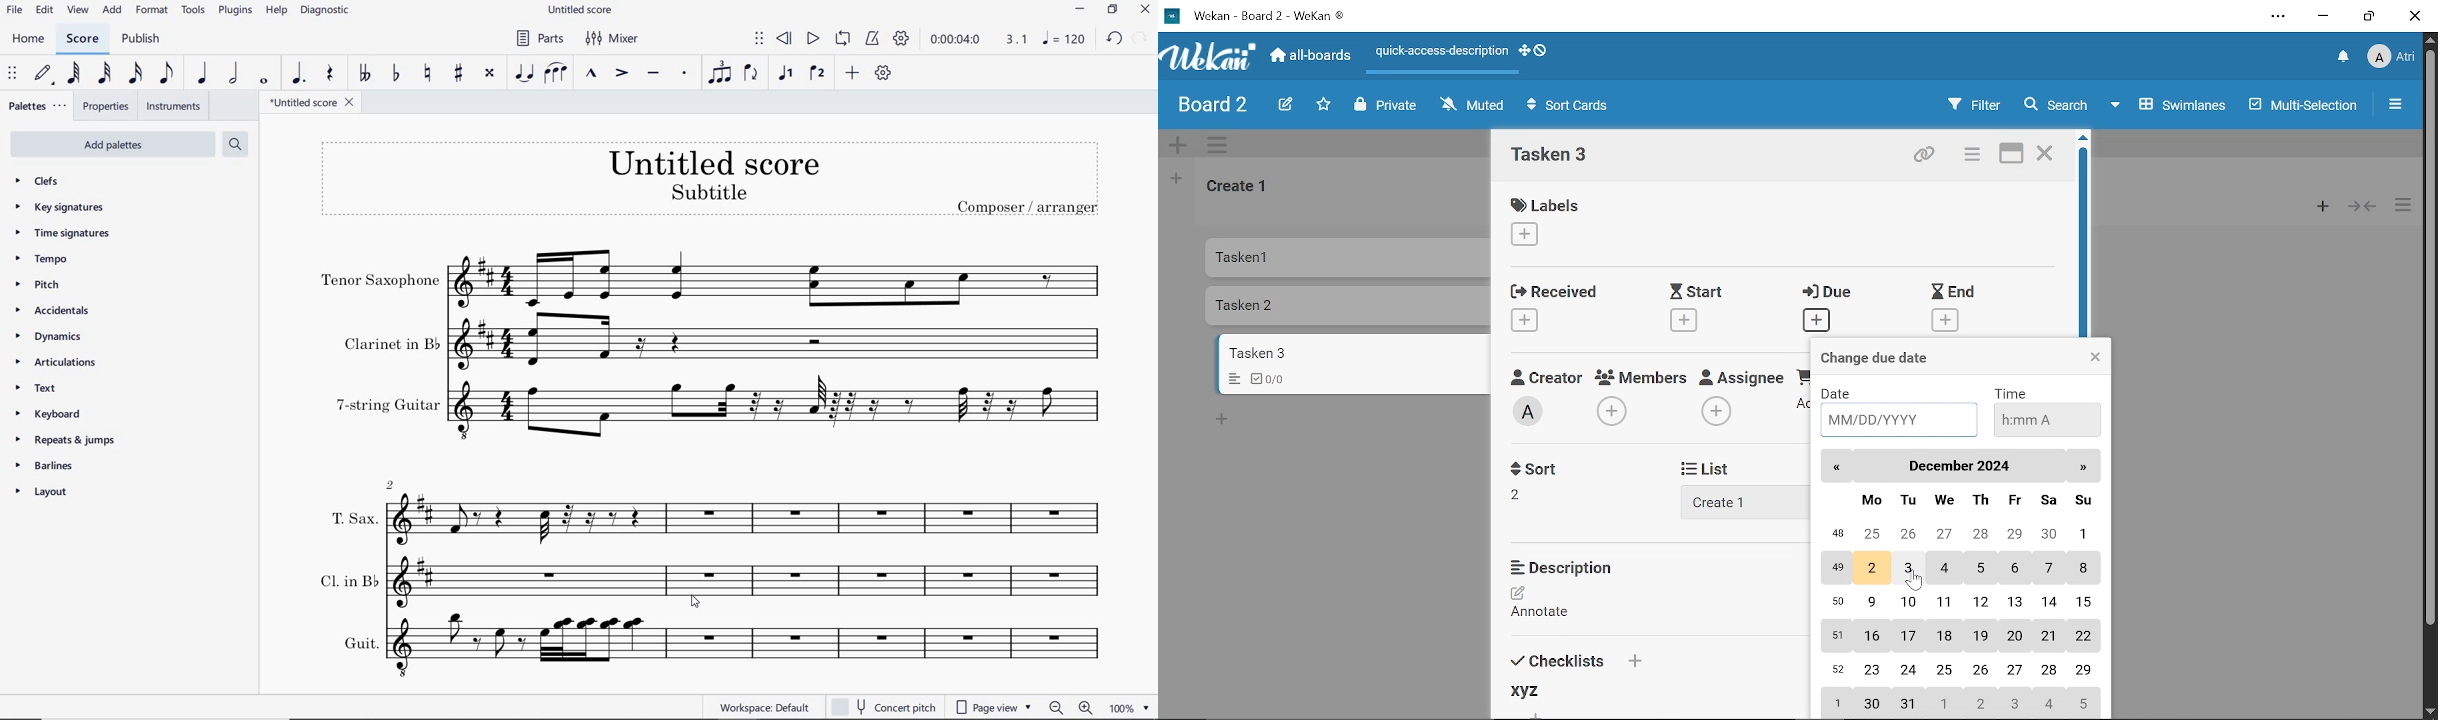 The width and height of the screenshot is (2464, 728). What do you see at coordinates (787, 74) in the screenshot?
I see `VOICE 1` at bounding box center [787, 74].